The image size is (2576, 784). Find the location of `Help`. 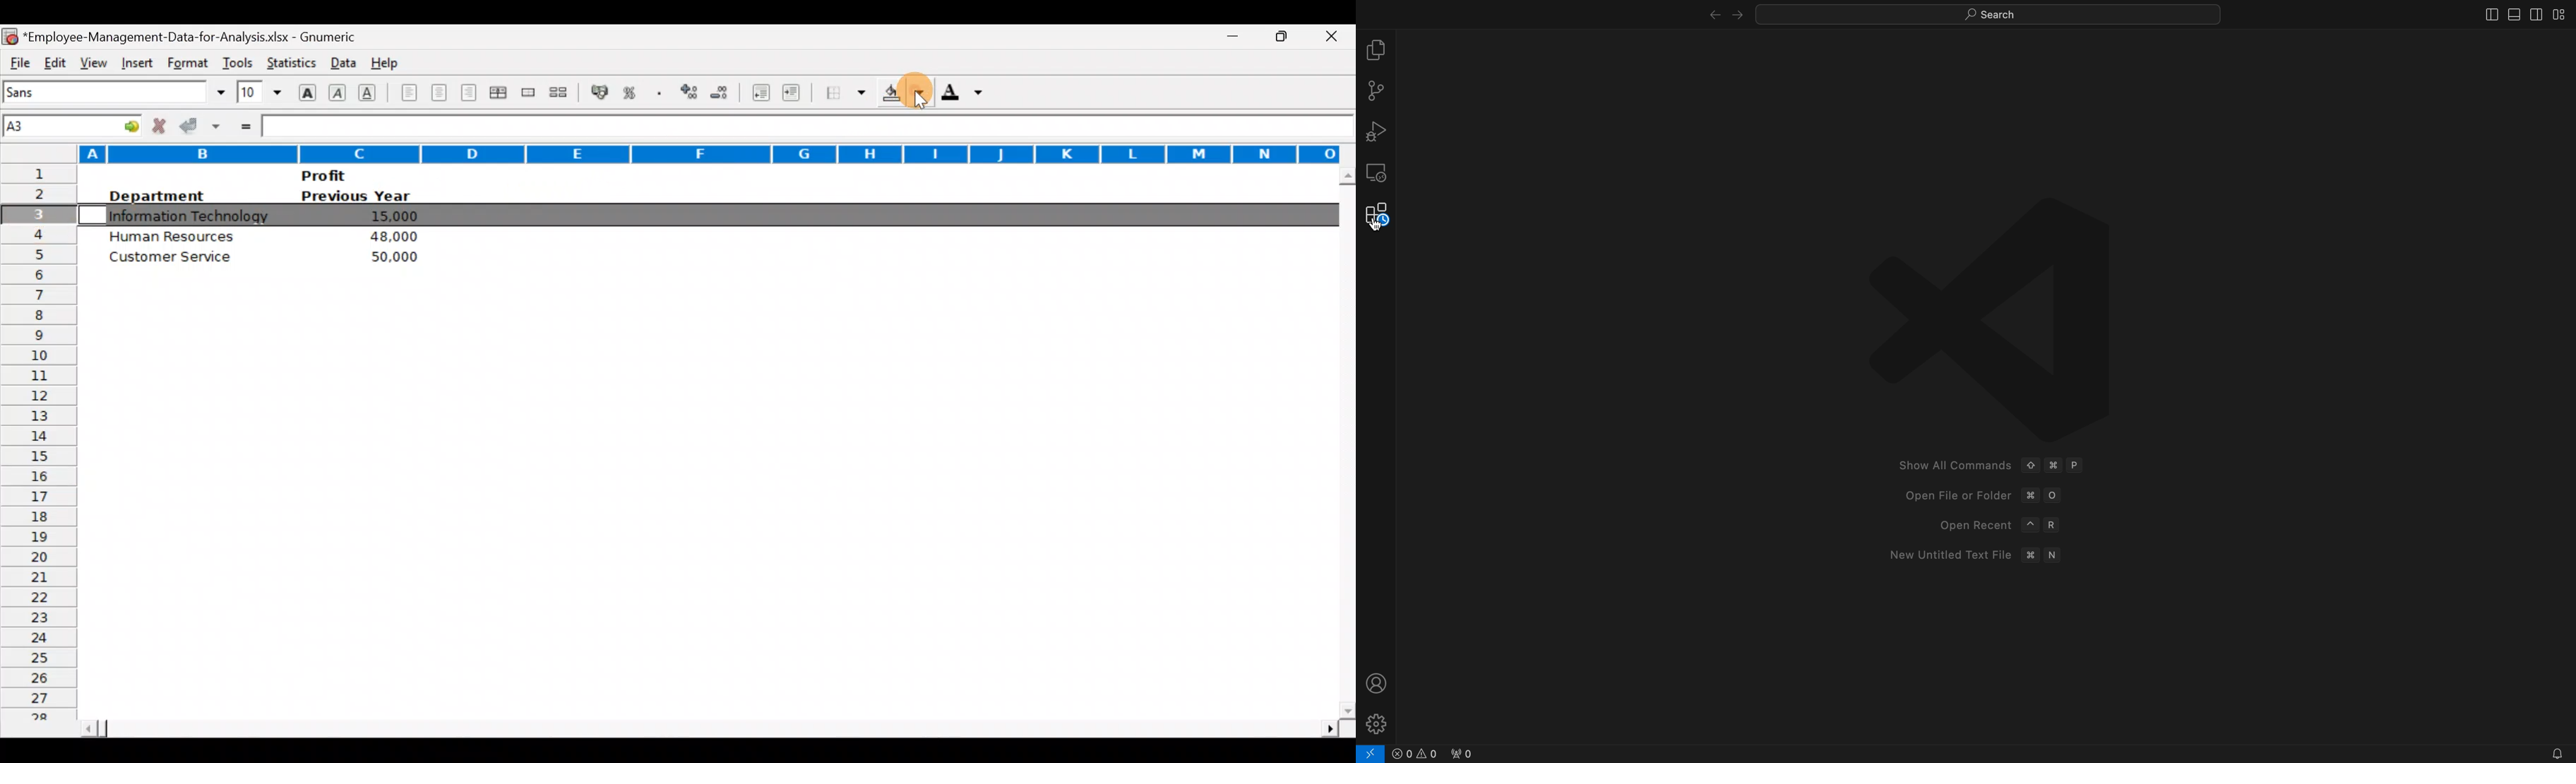

Help is located at coordinates (386, 60).